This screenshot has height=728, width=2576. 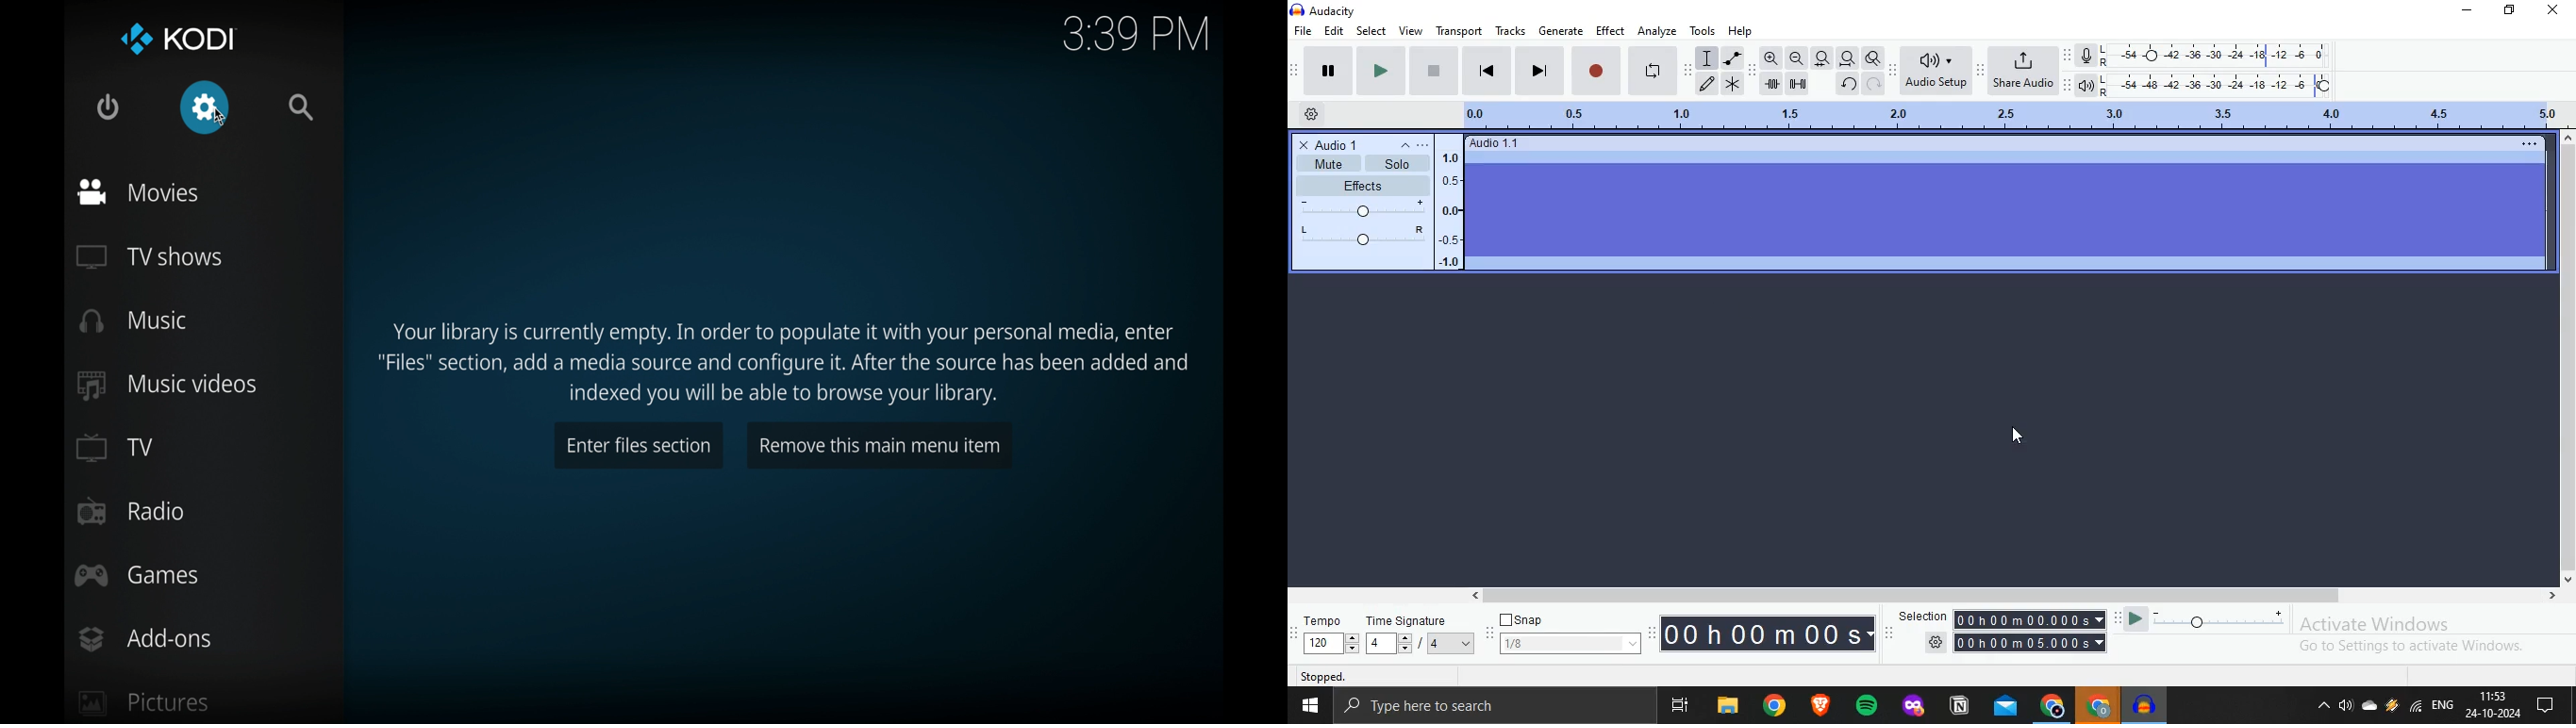 What do you see at coordinates (2006, 709) in the screenshot?
I see `Outlook` at bounding box center [2006, 709].